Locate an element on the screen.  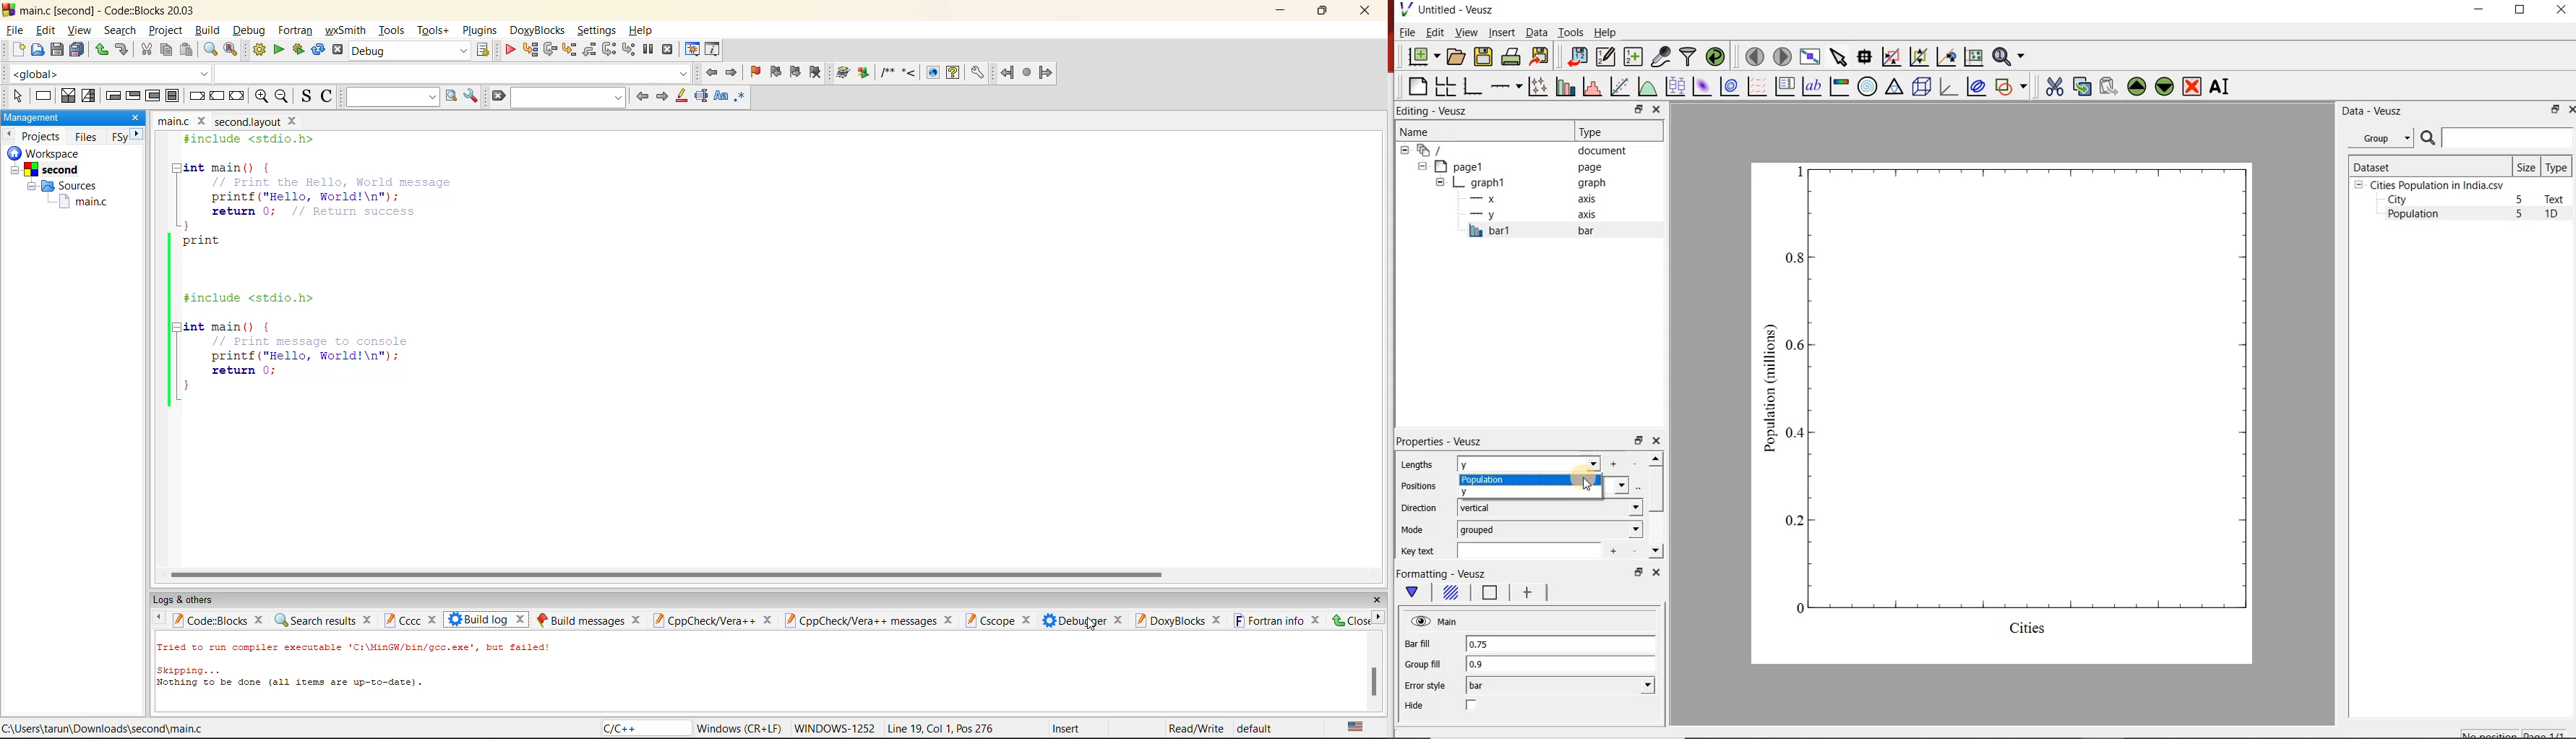
plugins is located at coordinates (481, 30).